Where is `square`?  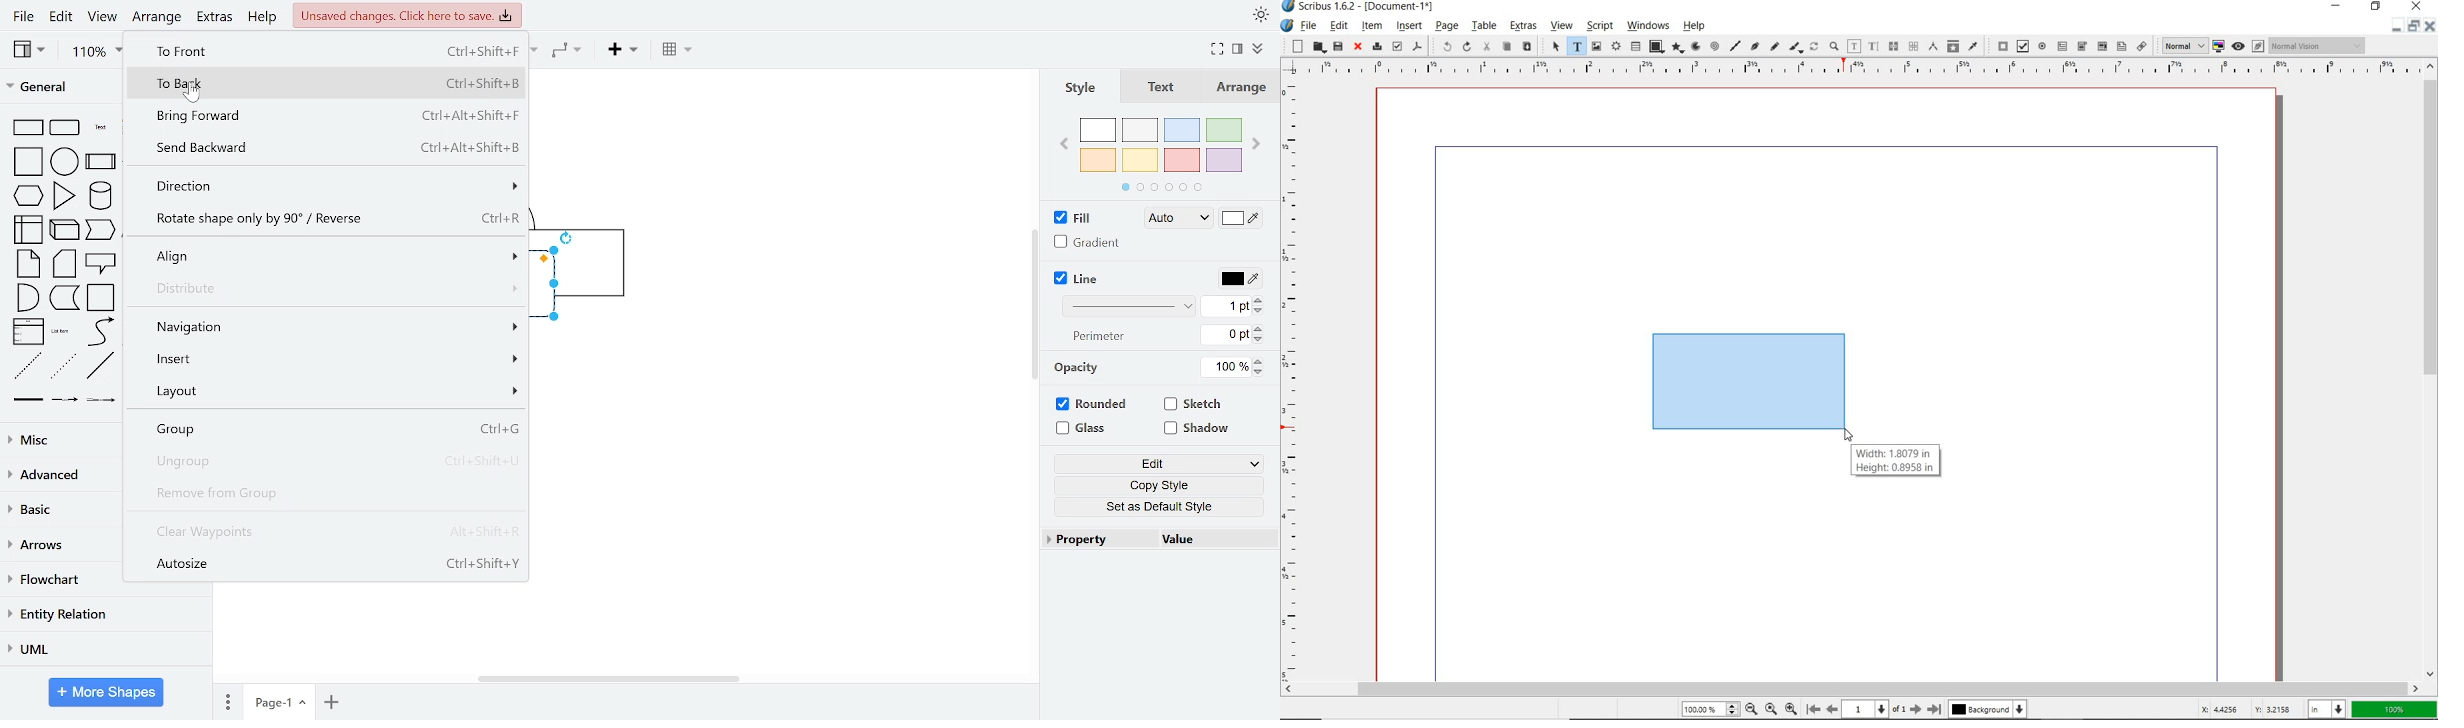 square is located at coordinates (30, 162).